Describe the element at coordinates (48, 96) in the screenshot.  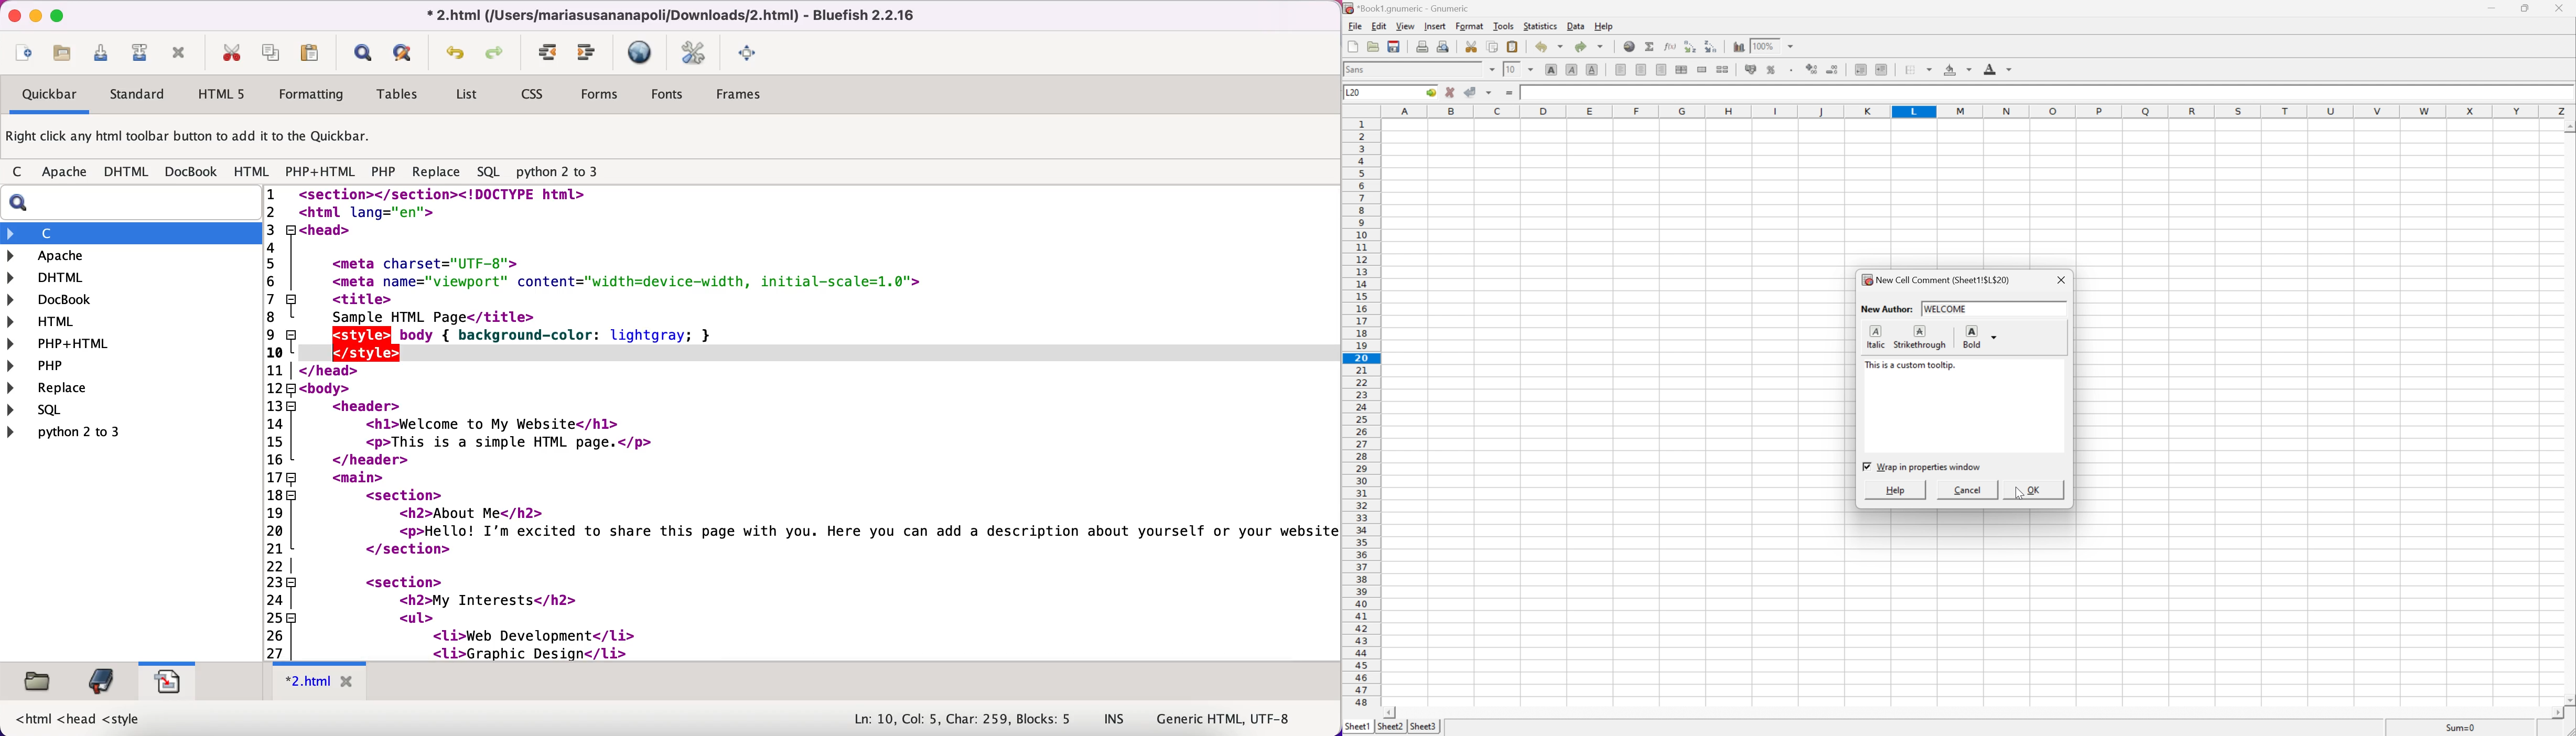
I see `quickbar` at that location.